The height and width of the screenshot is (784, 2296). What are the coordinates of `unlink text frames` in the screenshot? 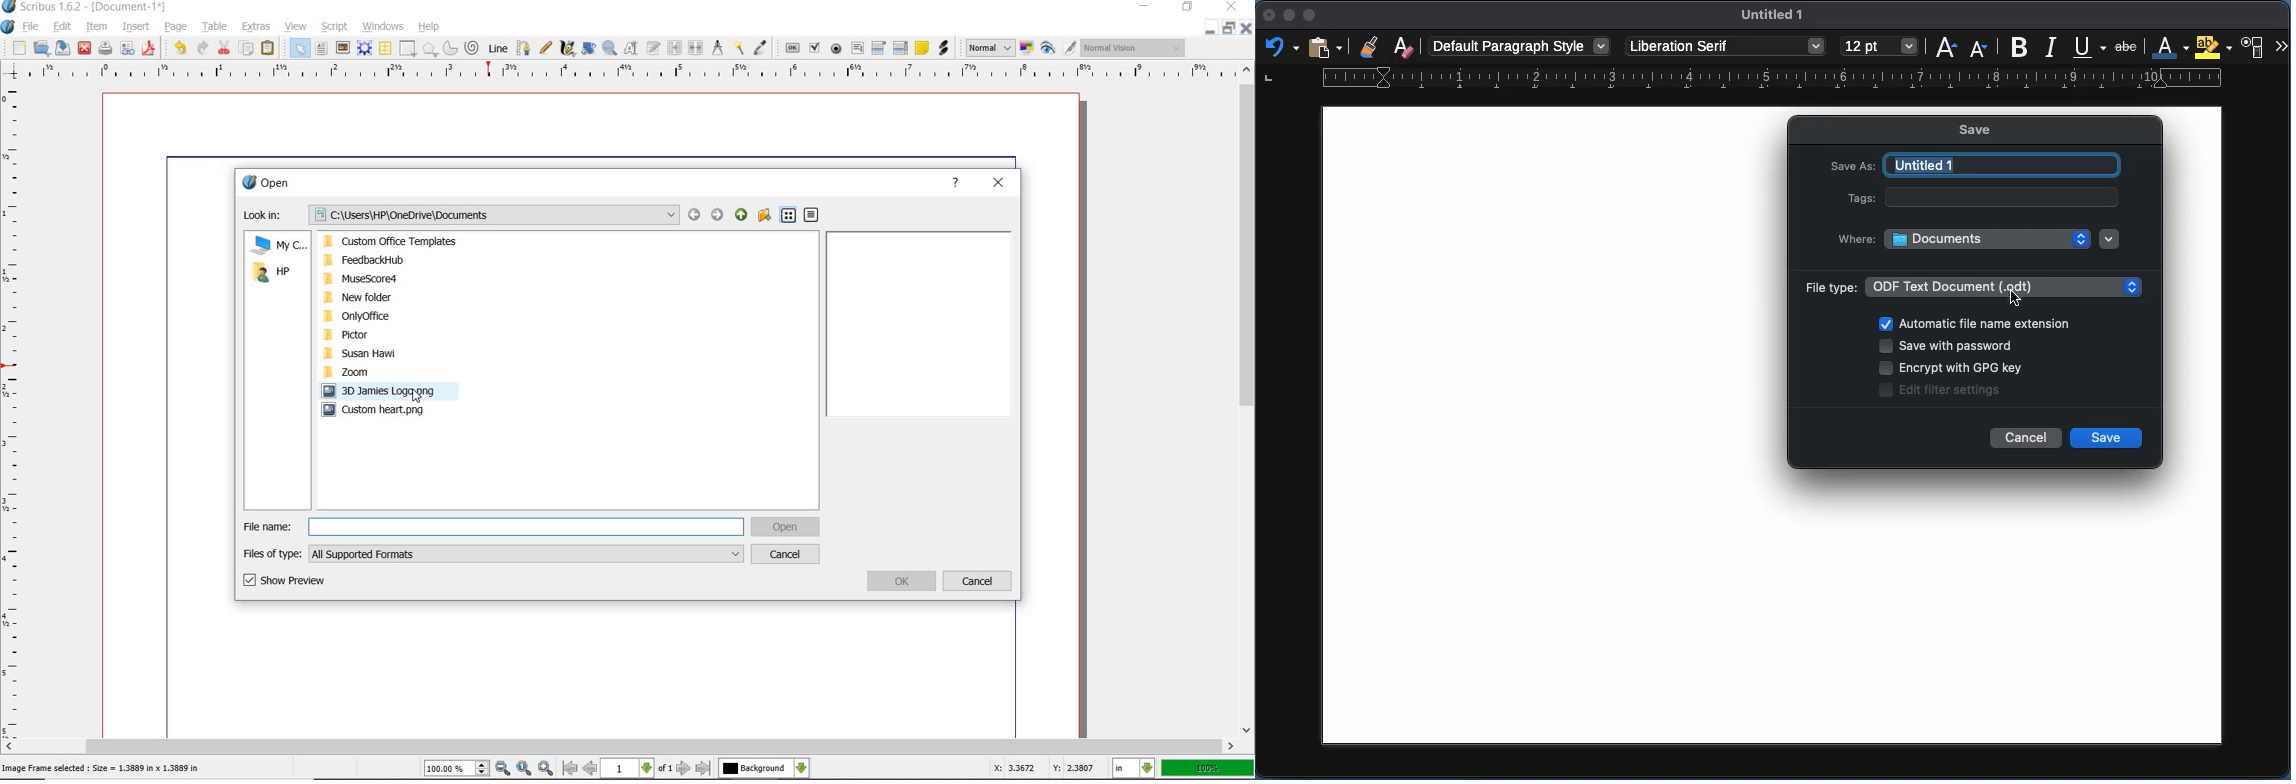 It's located at (696, 49).